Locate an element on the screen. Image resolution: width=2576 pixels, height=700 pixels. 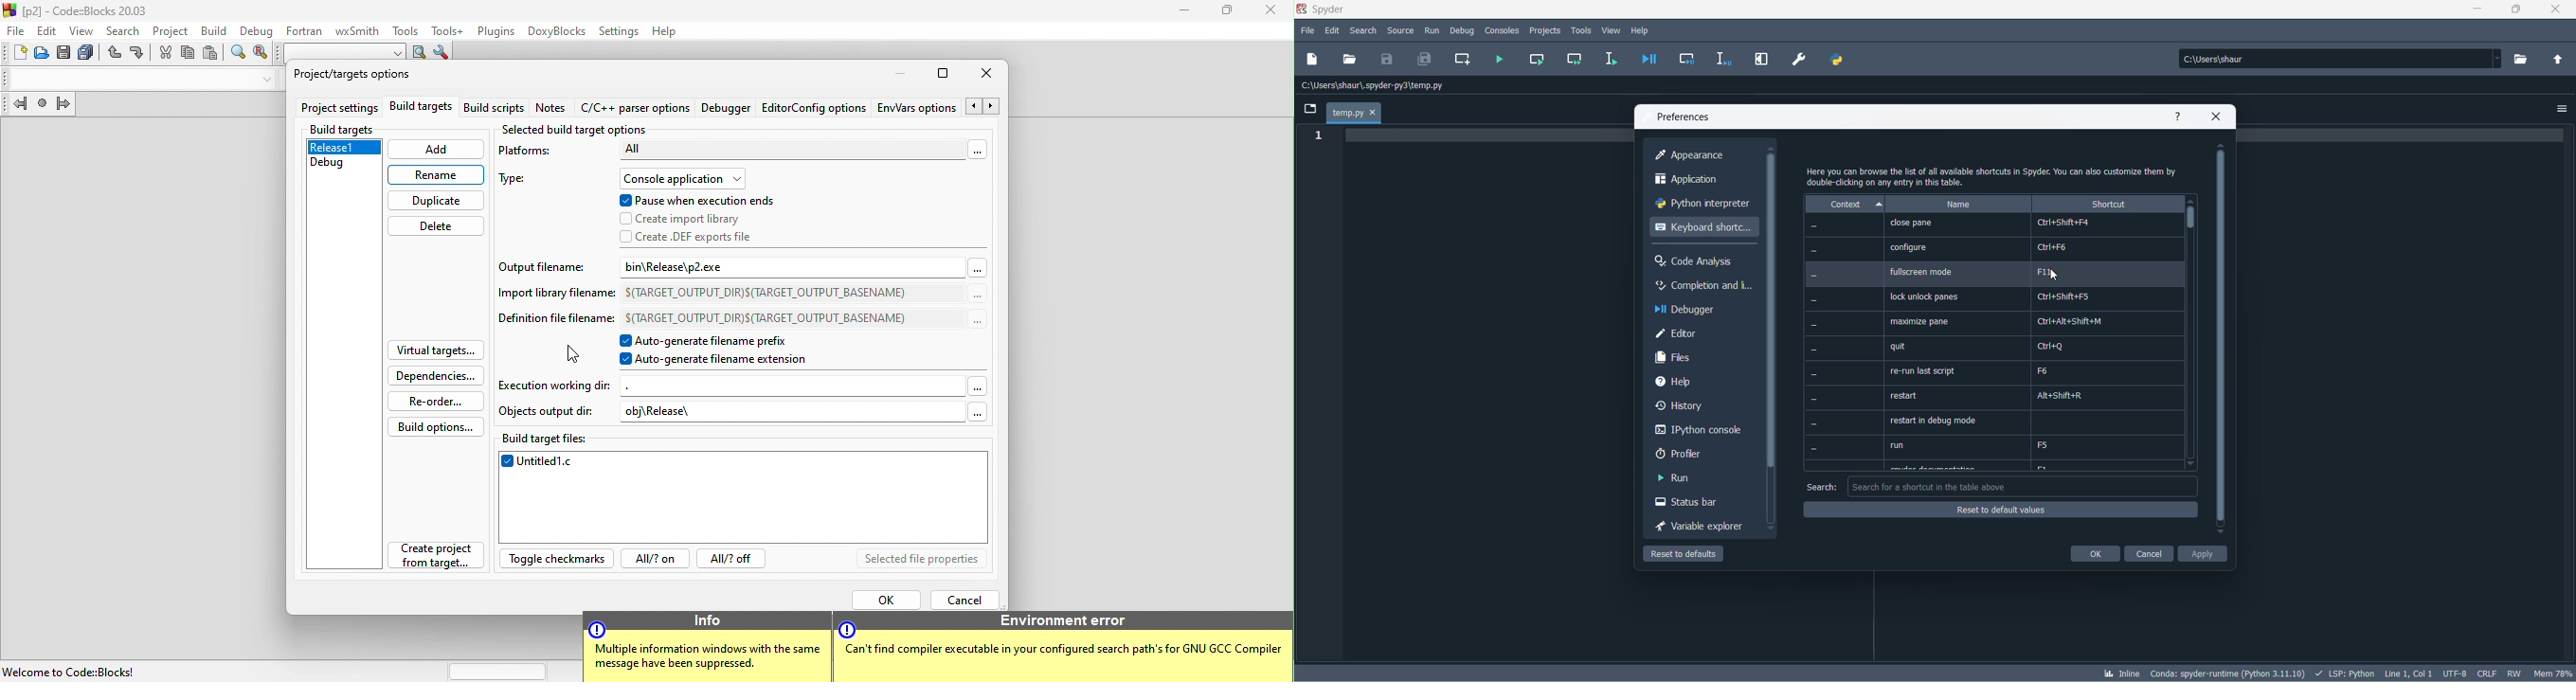
ok is located at coordinates (885, 598).